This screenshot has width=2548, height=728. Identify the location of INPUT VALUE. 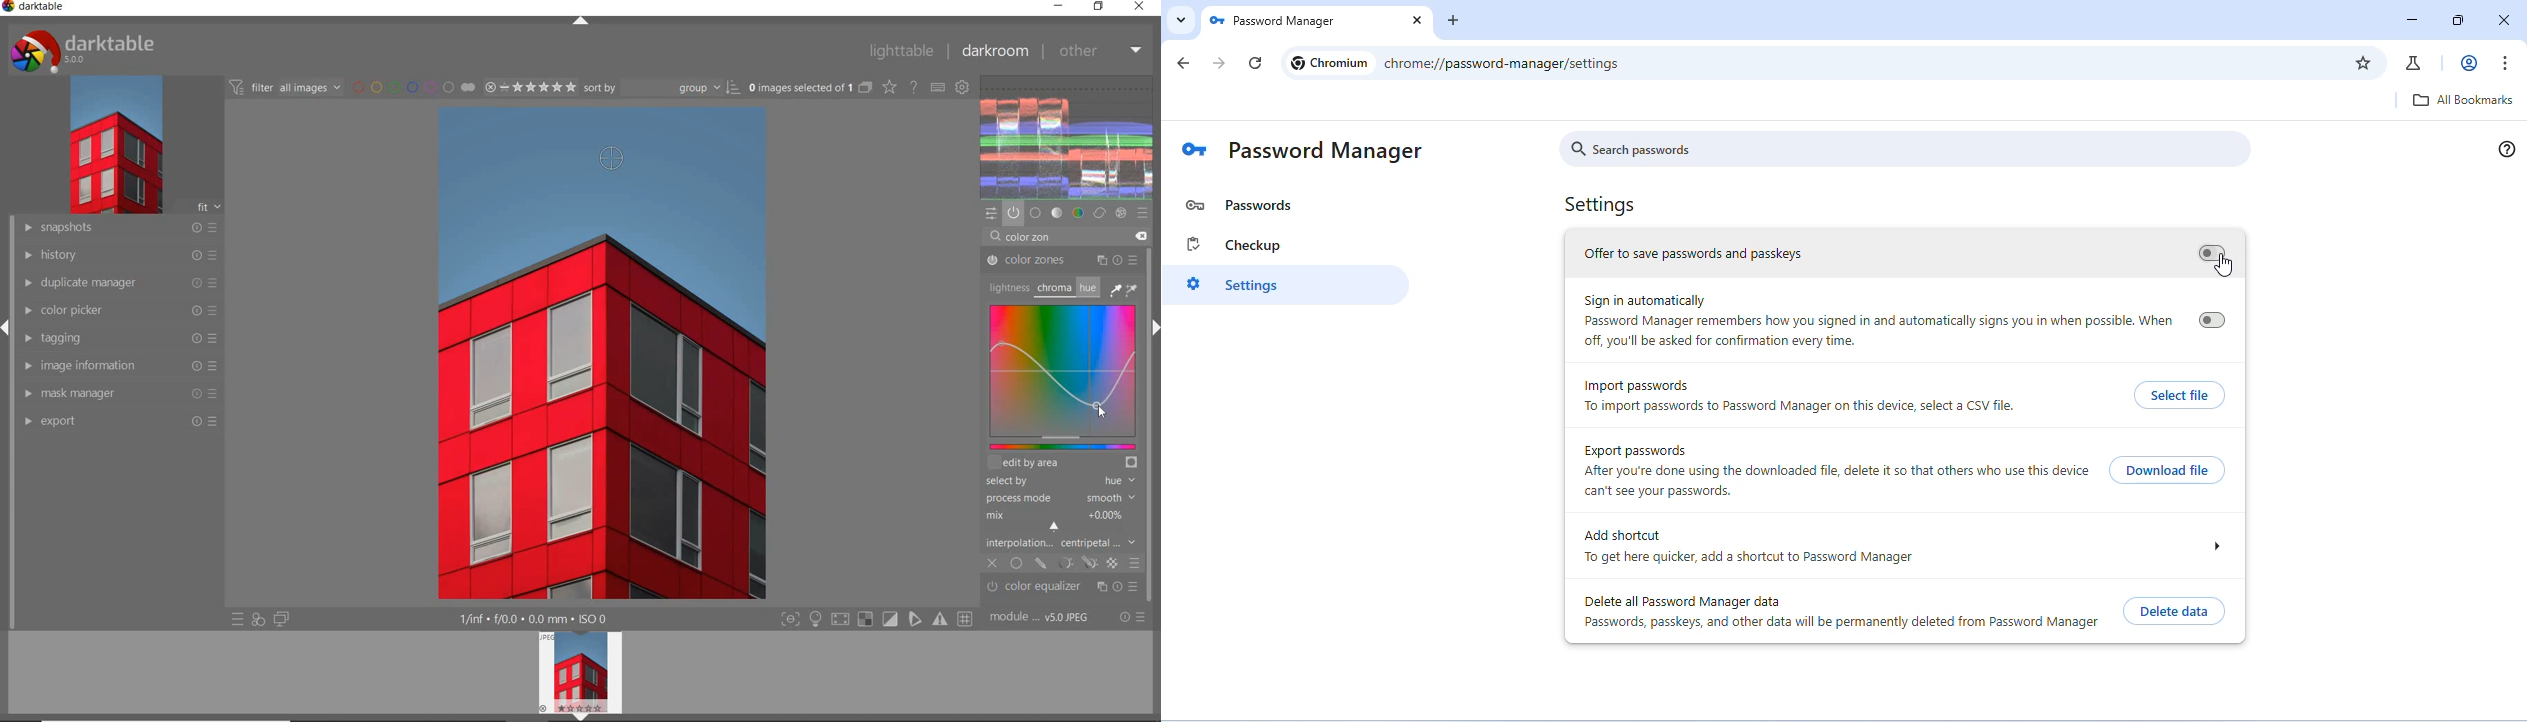
(1024, 237).